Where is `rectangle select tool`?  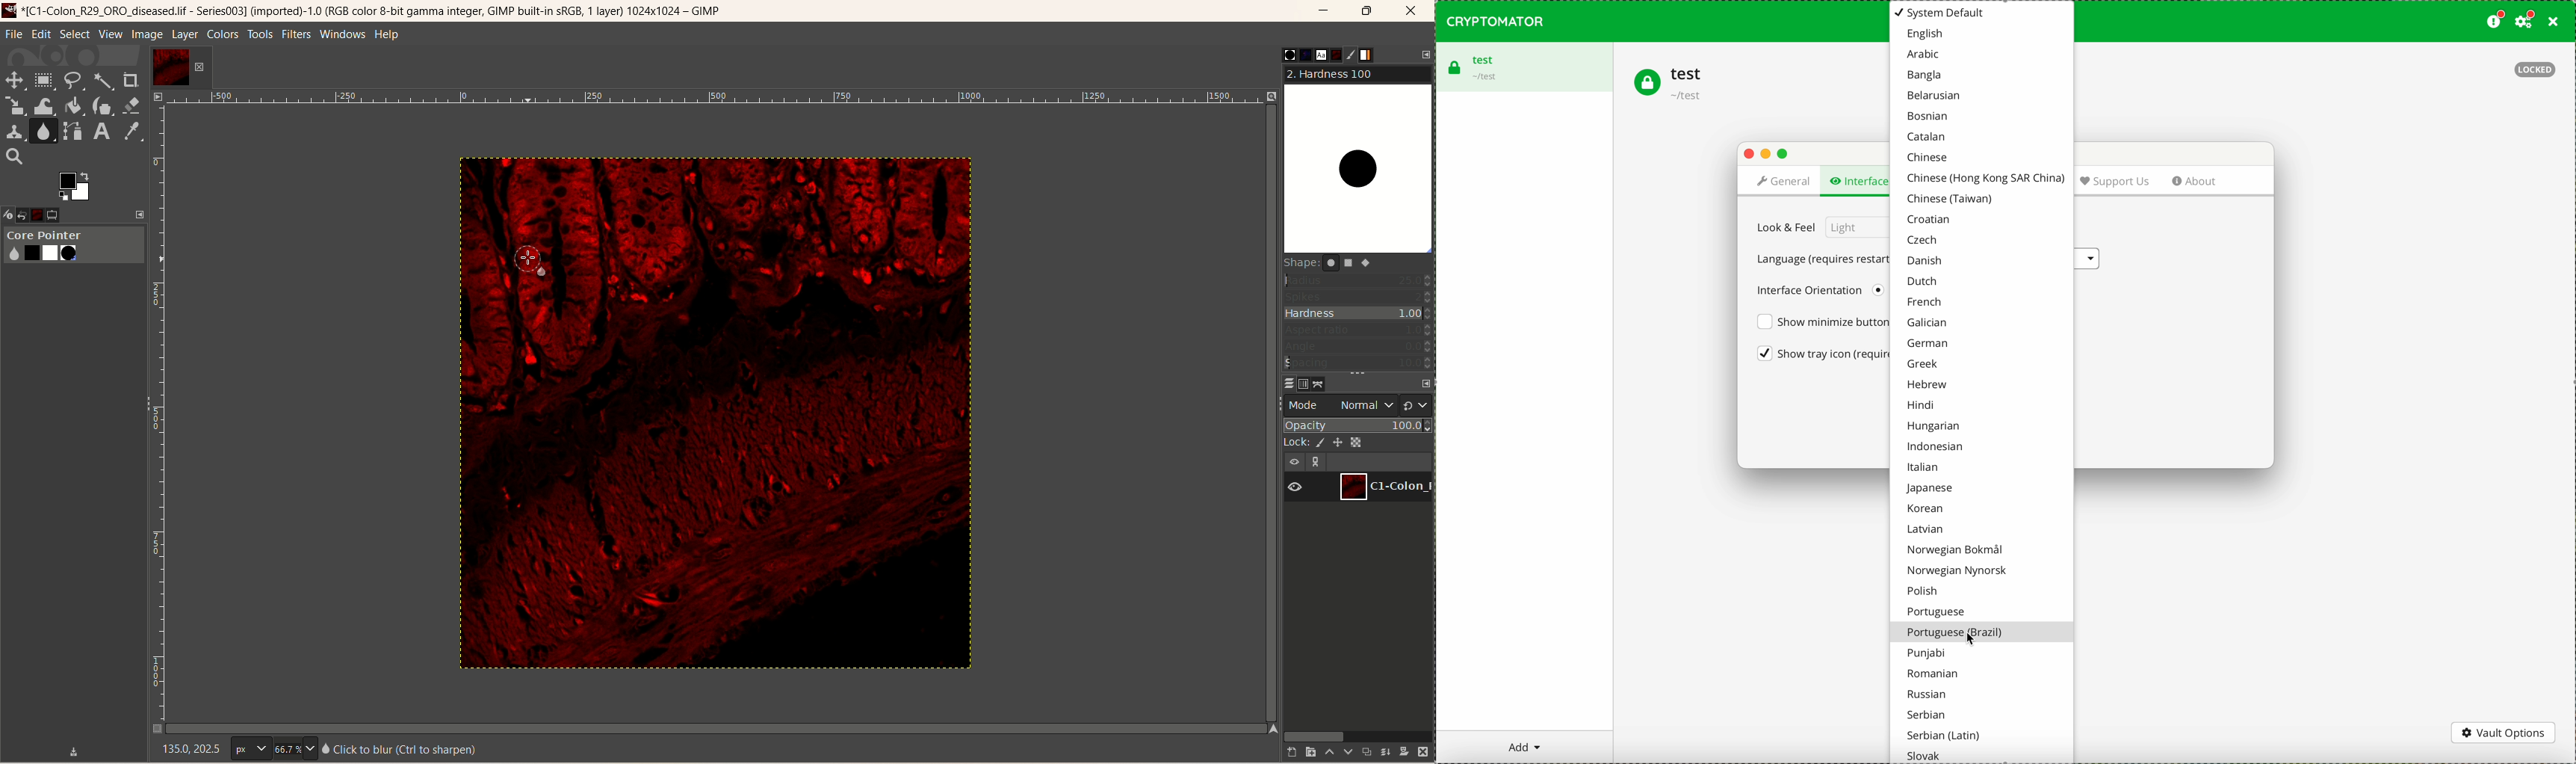 rectangle select tool is located at coordinates (43, 79).